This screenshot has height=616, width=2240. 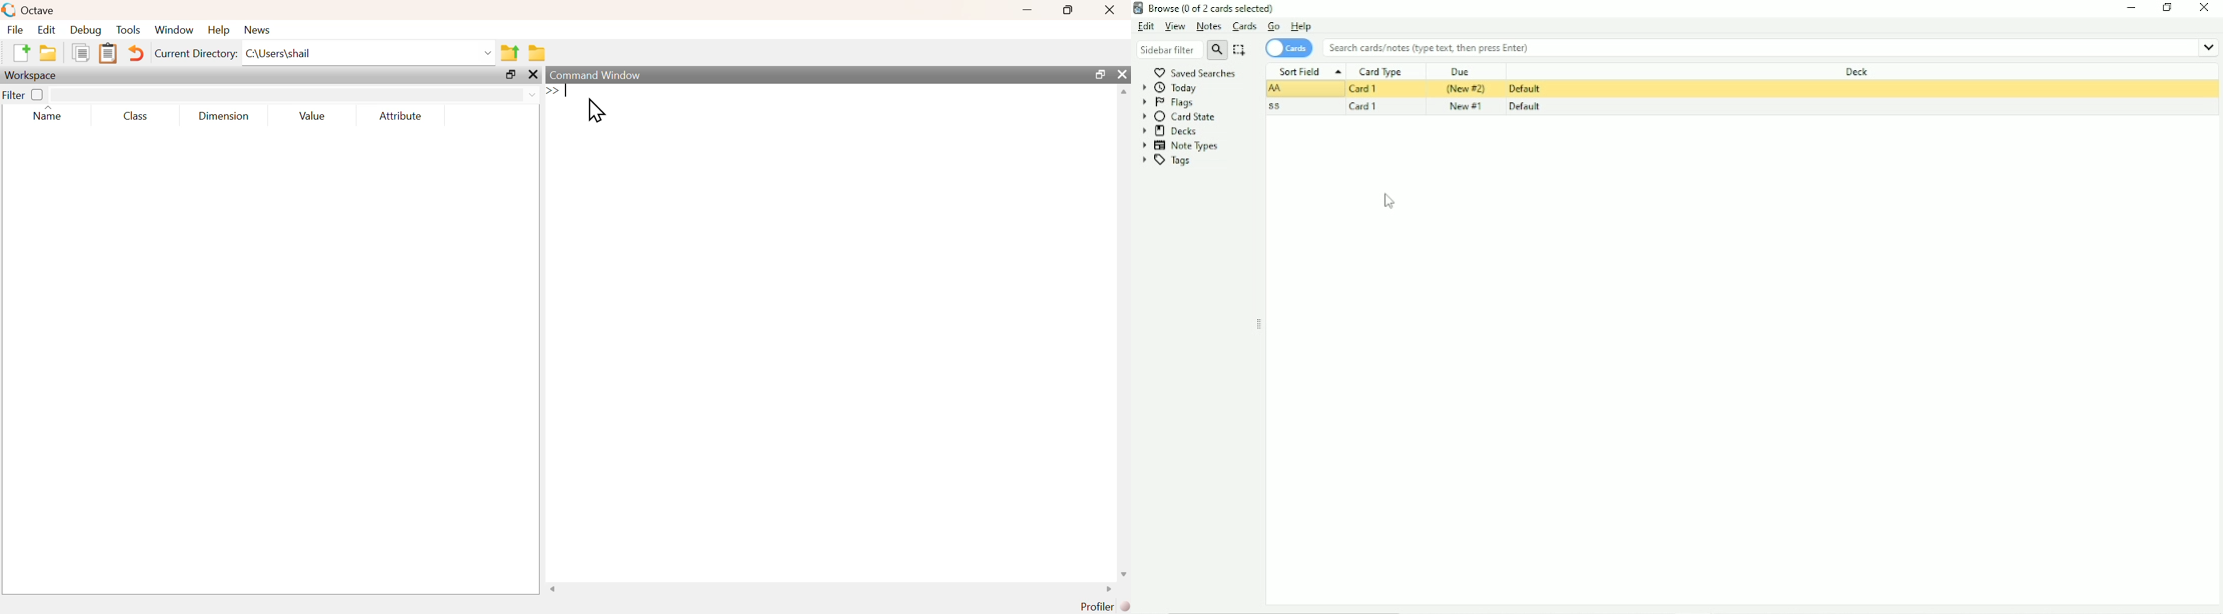 What do you see at coordinates (85, 31) in the screenshot?
I see `Debug` at bounding box center [85, 31].